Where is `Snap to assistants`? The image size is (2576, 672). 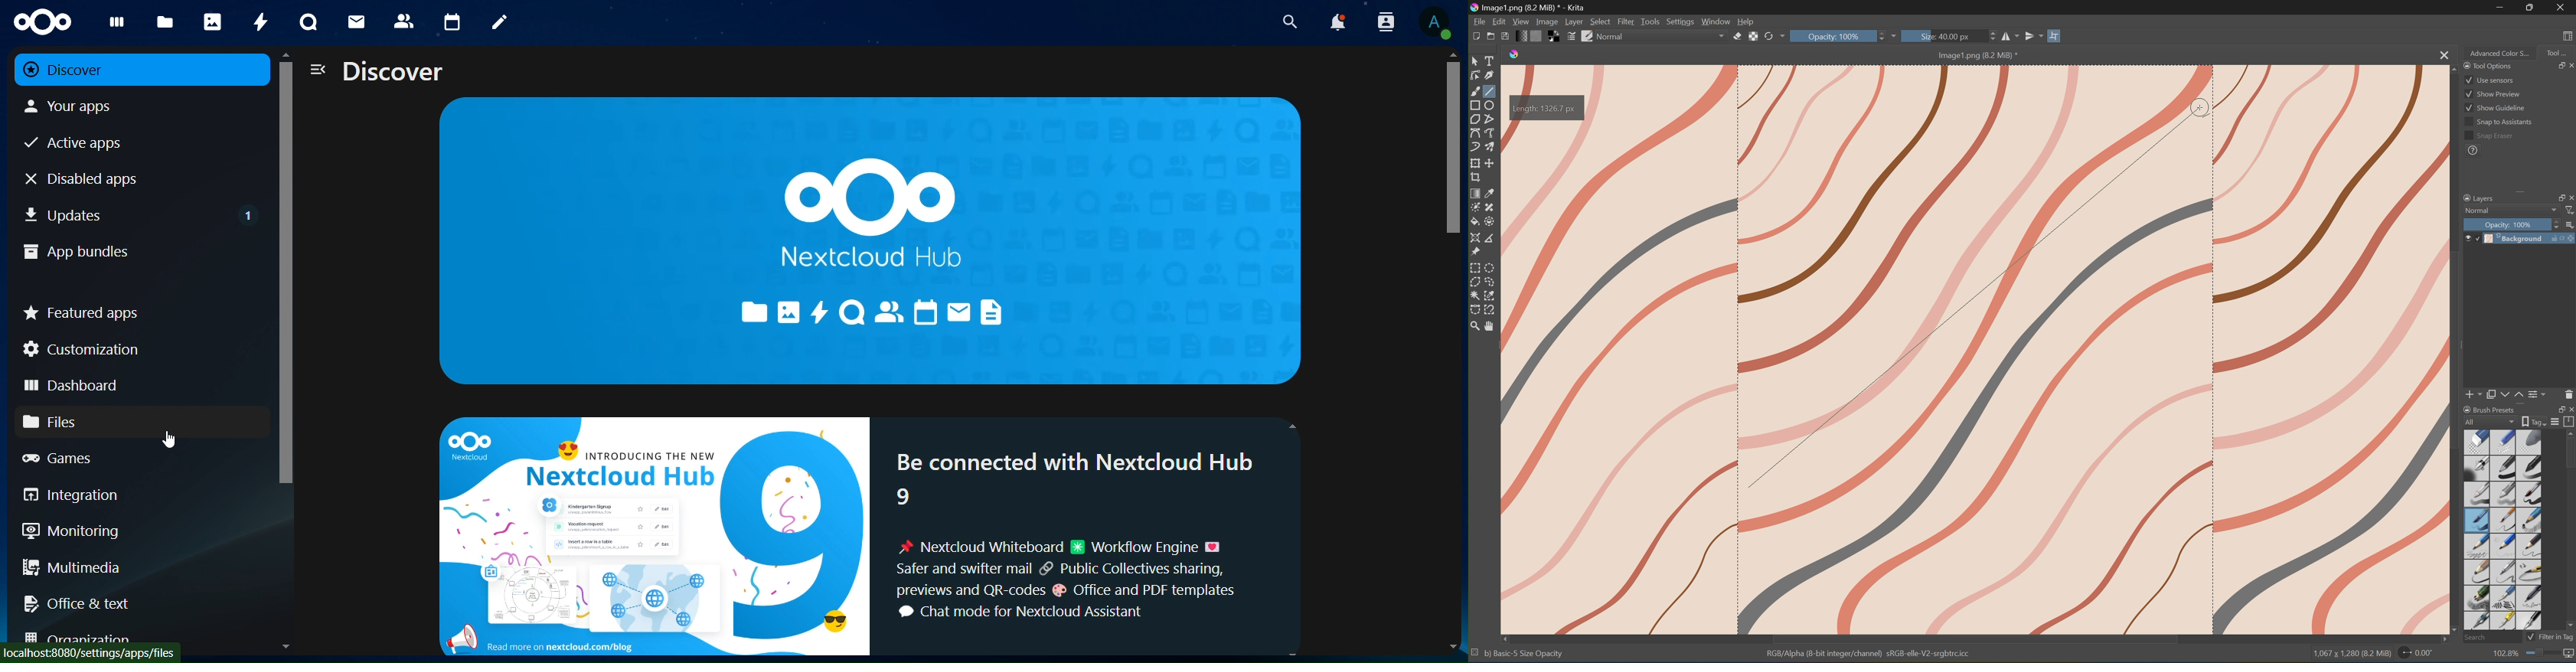 Snap to assistants is located at coordinates (2498, 122).